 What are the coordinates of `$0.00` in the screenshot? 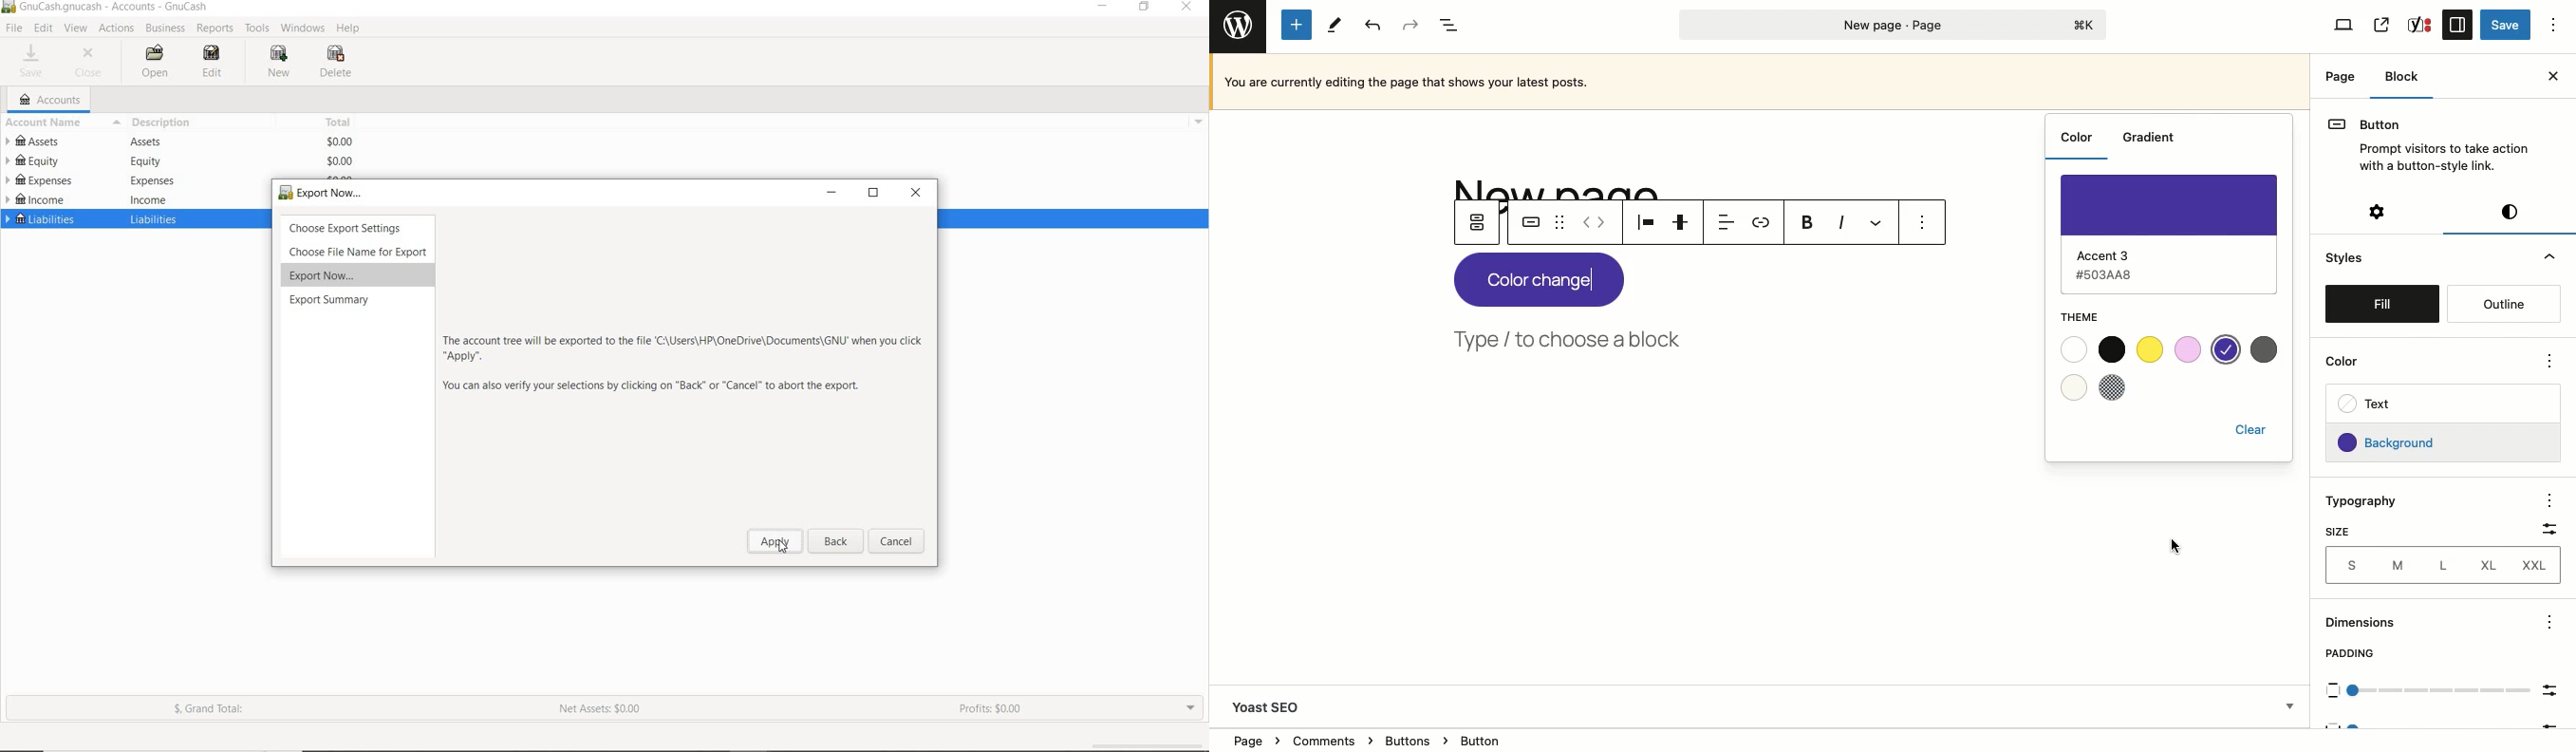 It's located at (341, 161).